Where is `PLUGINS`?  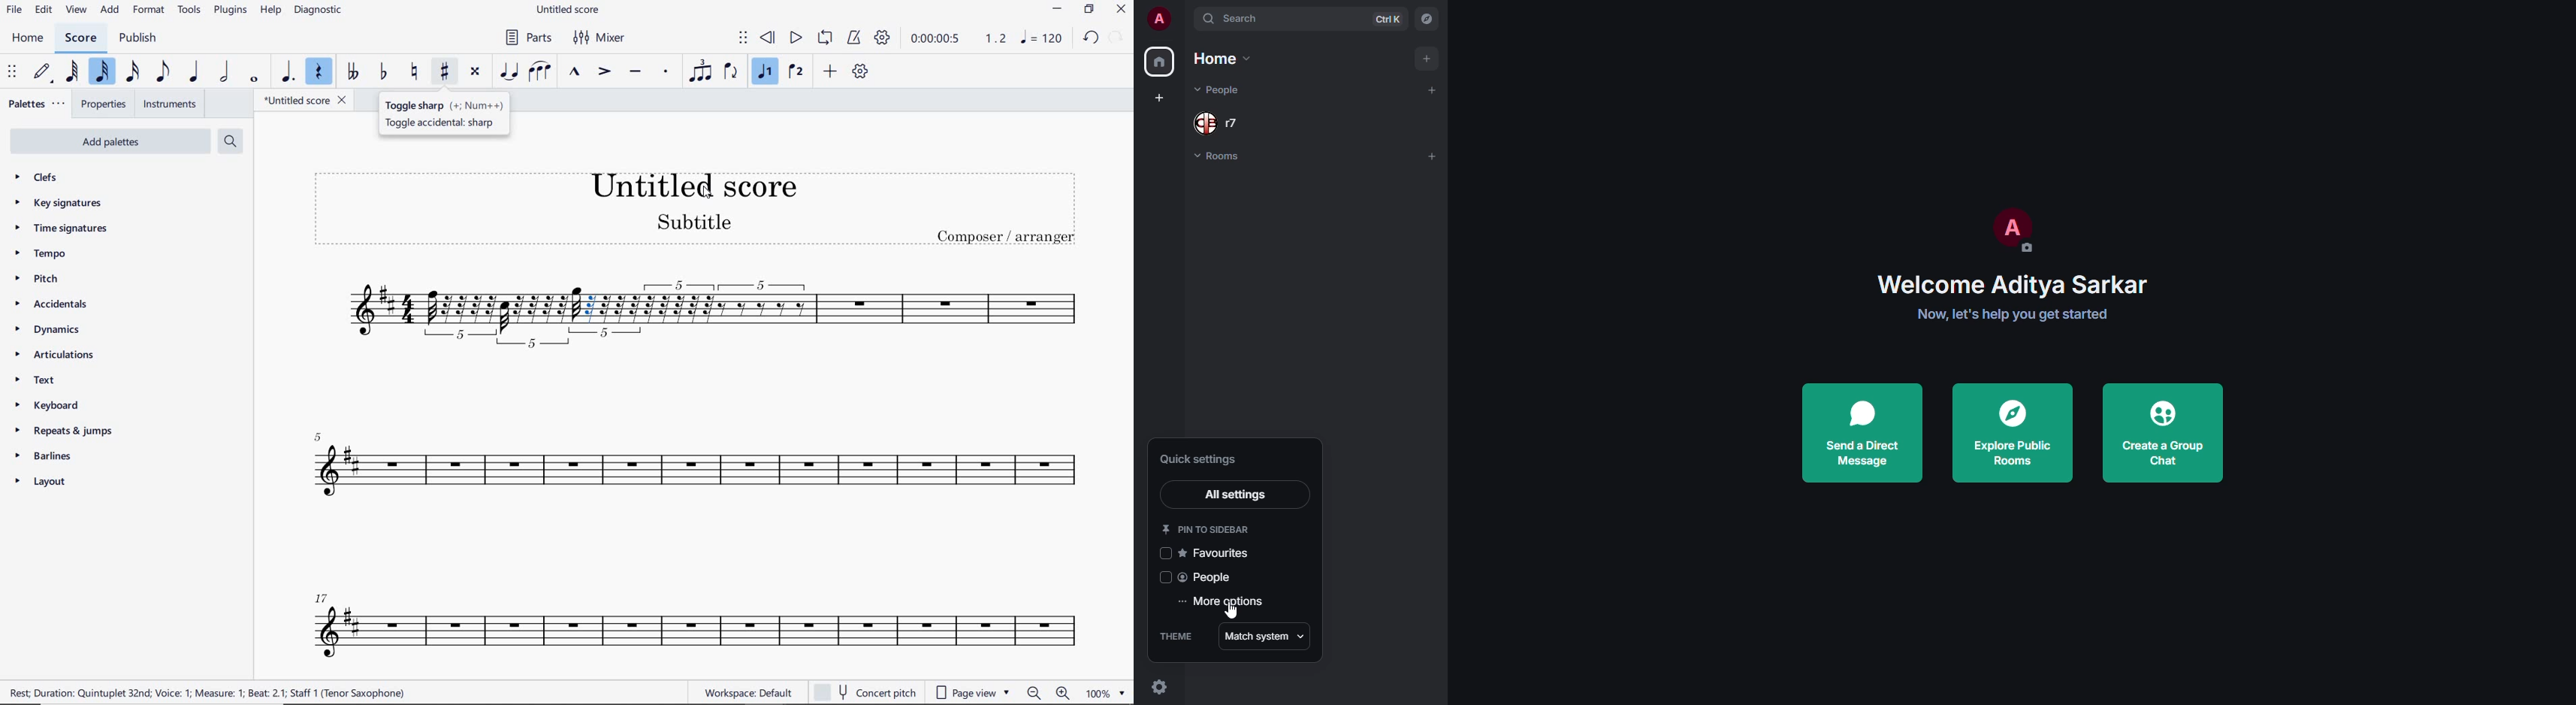 PLUGINS is located at coordinates (230, 11).